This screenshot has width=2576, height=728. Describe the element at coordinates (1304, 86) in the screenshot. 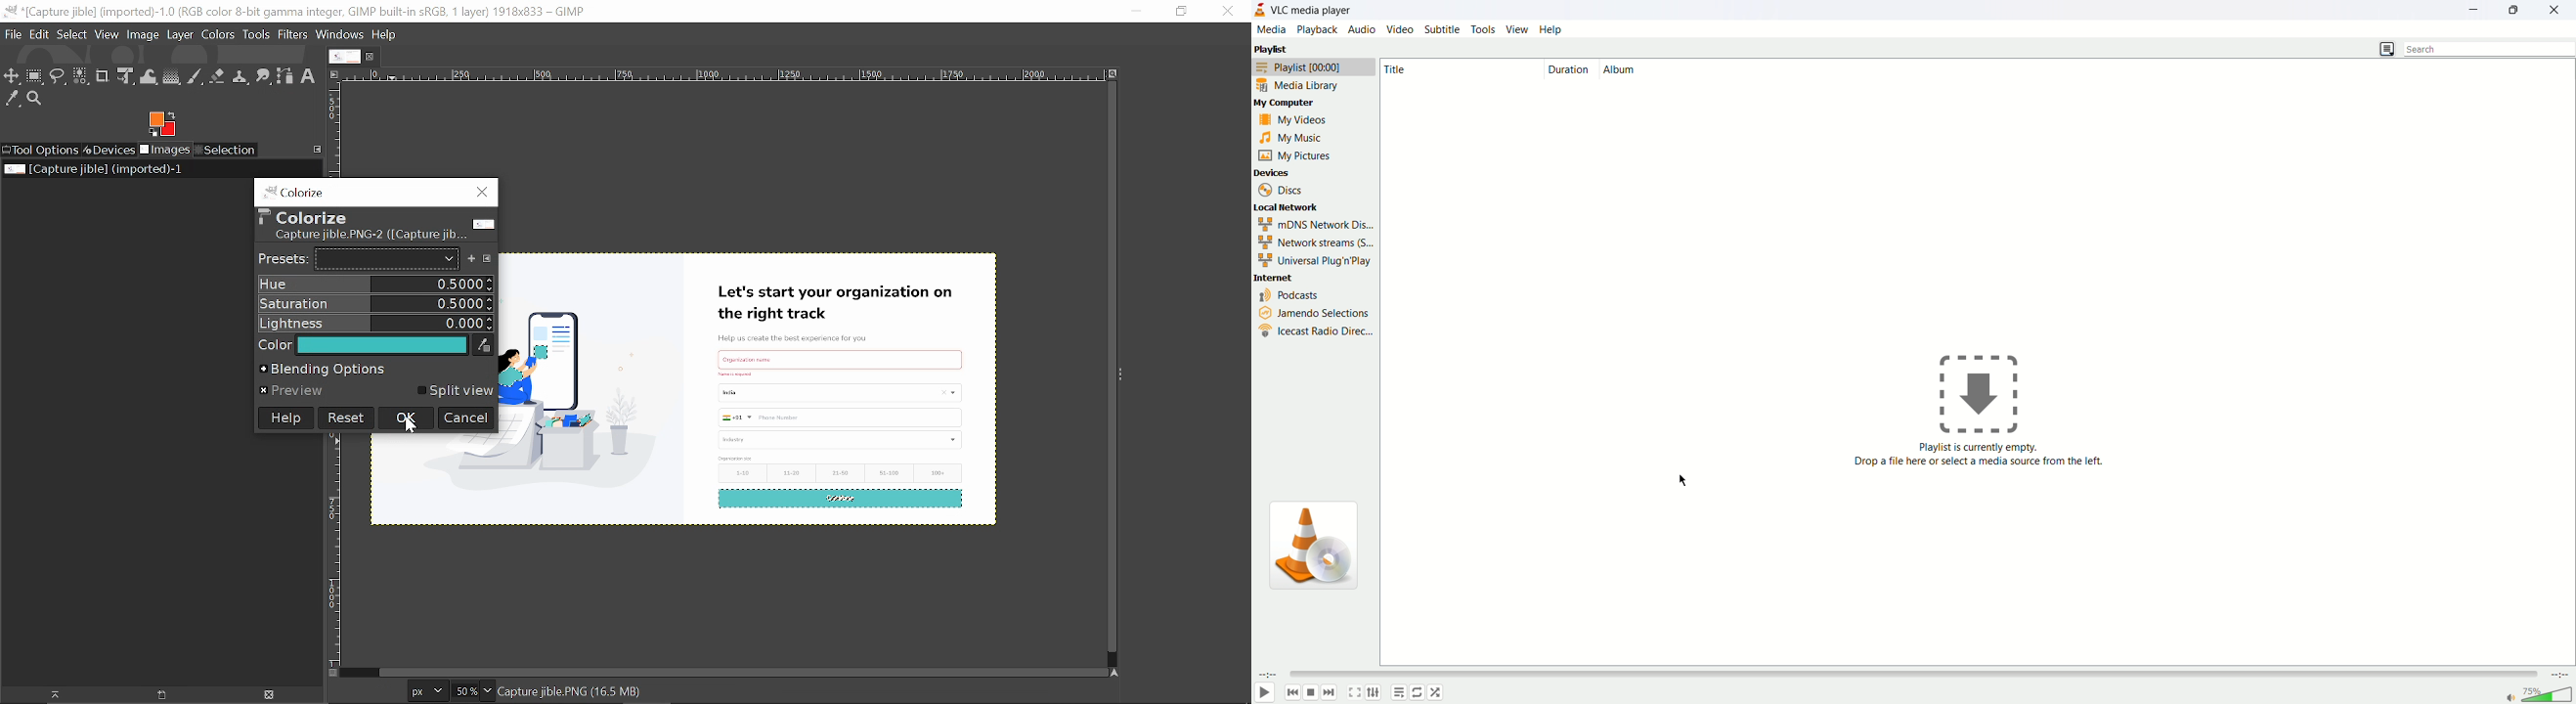

I see `media library` at that location.